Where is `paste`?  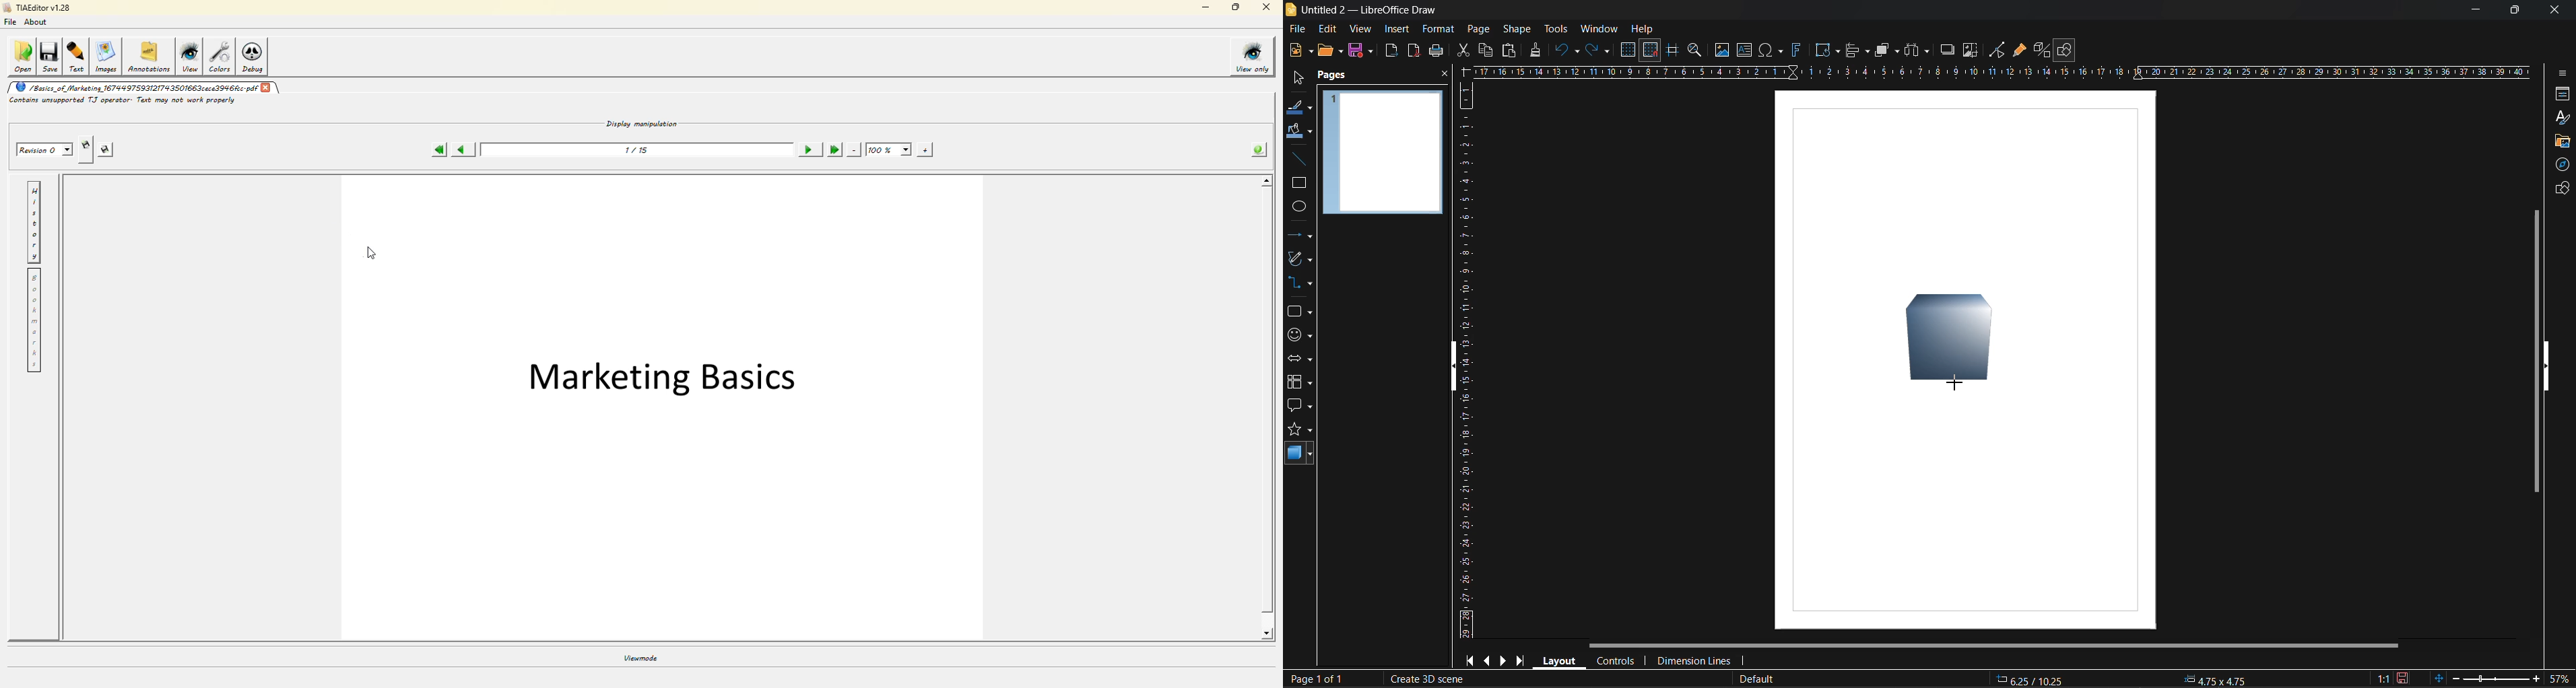
paste is located at coordinates (1507, 53).